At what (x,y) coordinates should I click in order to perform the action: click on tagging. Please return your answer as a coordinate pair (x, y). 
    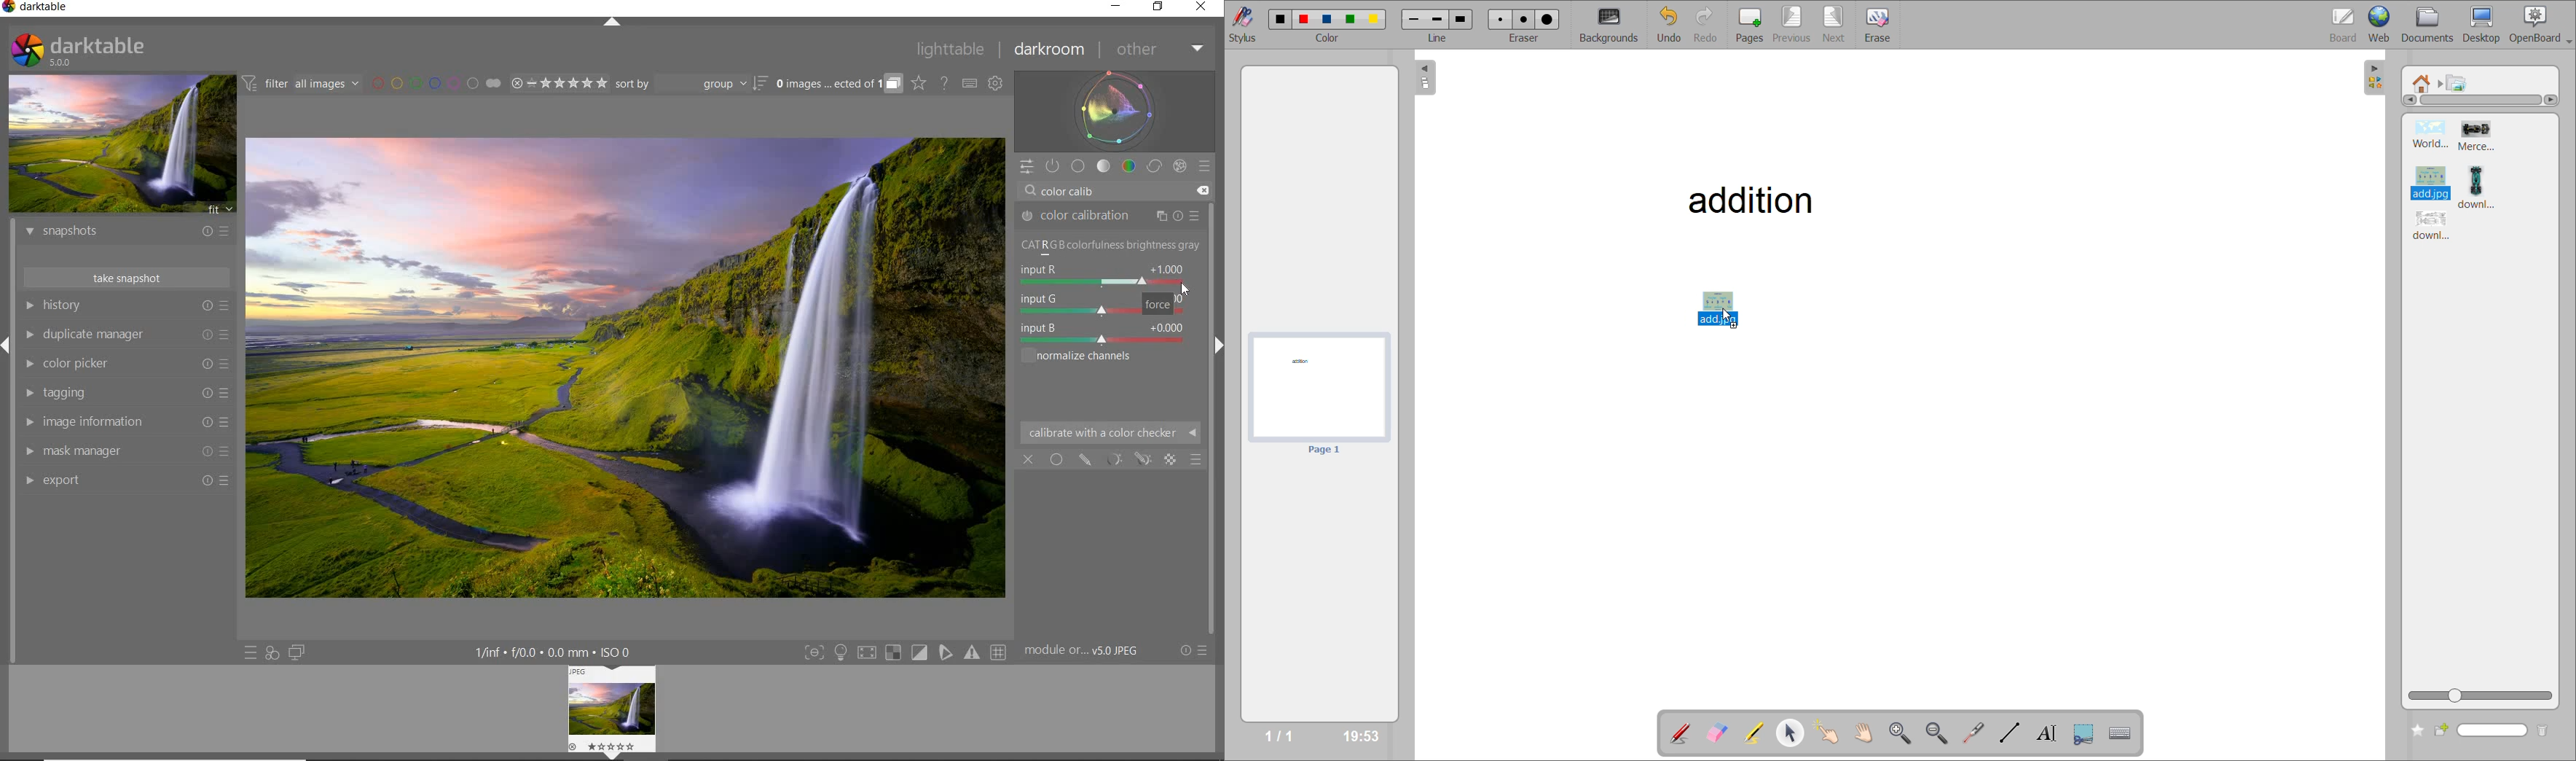
    Looking at the image, I should click on (126, 393).